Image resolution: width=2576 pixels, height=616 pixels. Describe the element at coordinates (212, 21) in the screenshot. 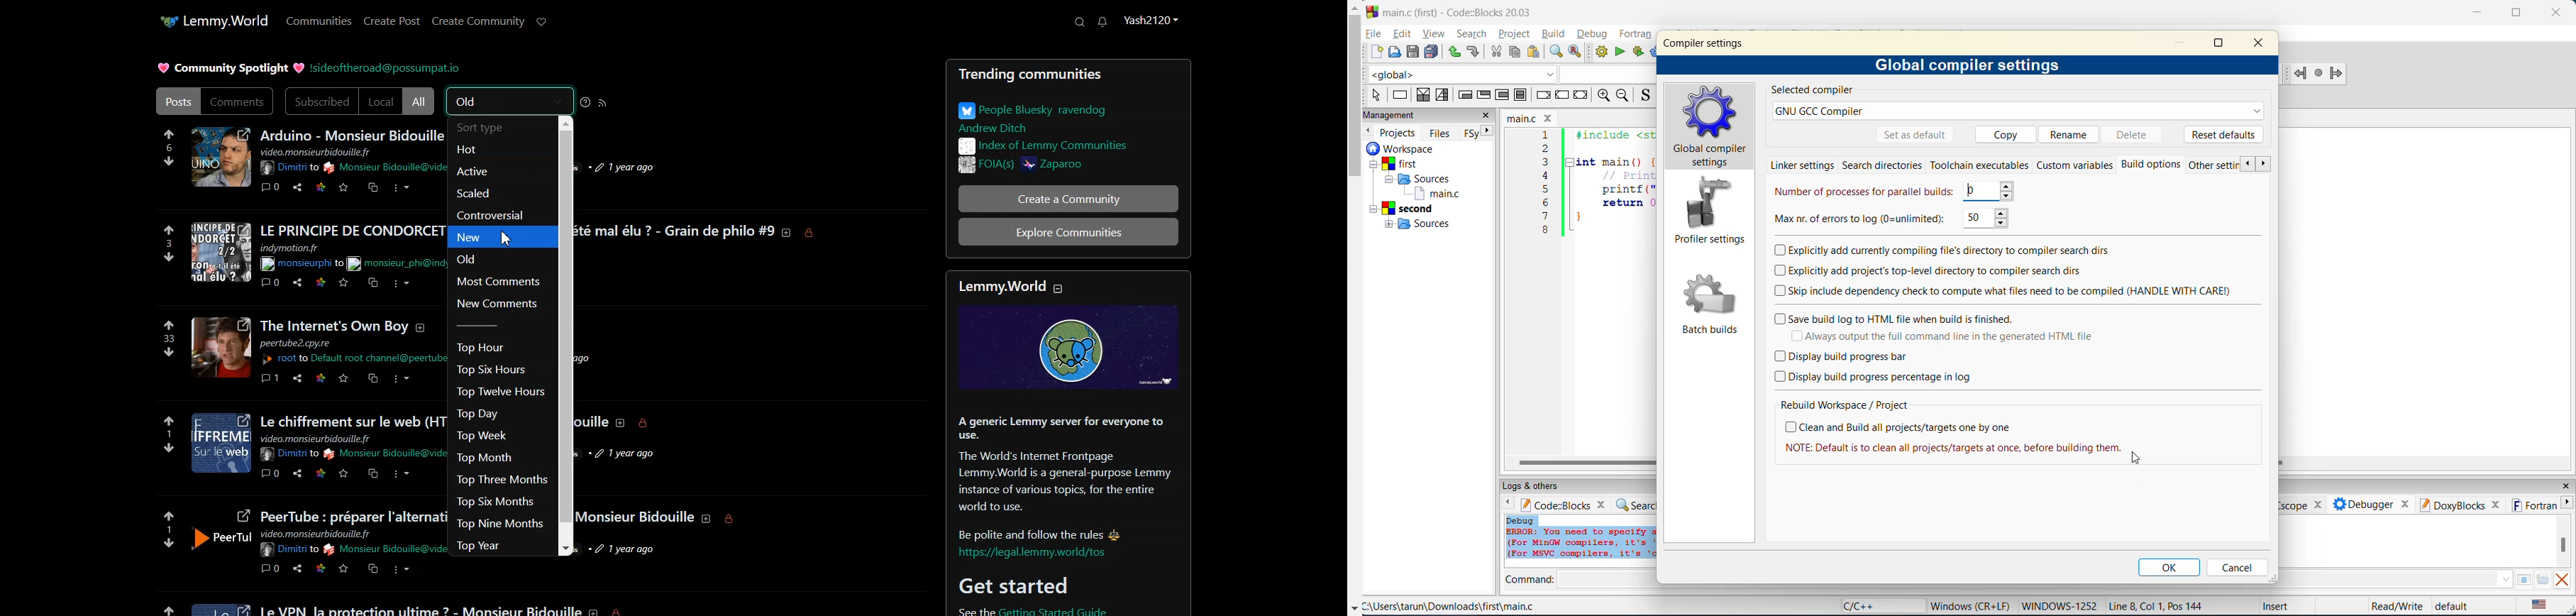

I see `Home Page` at that location.